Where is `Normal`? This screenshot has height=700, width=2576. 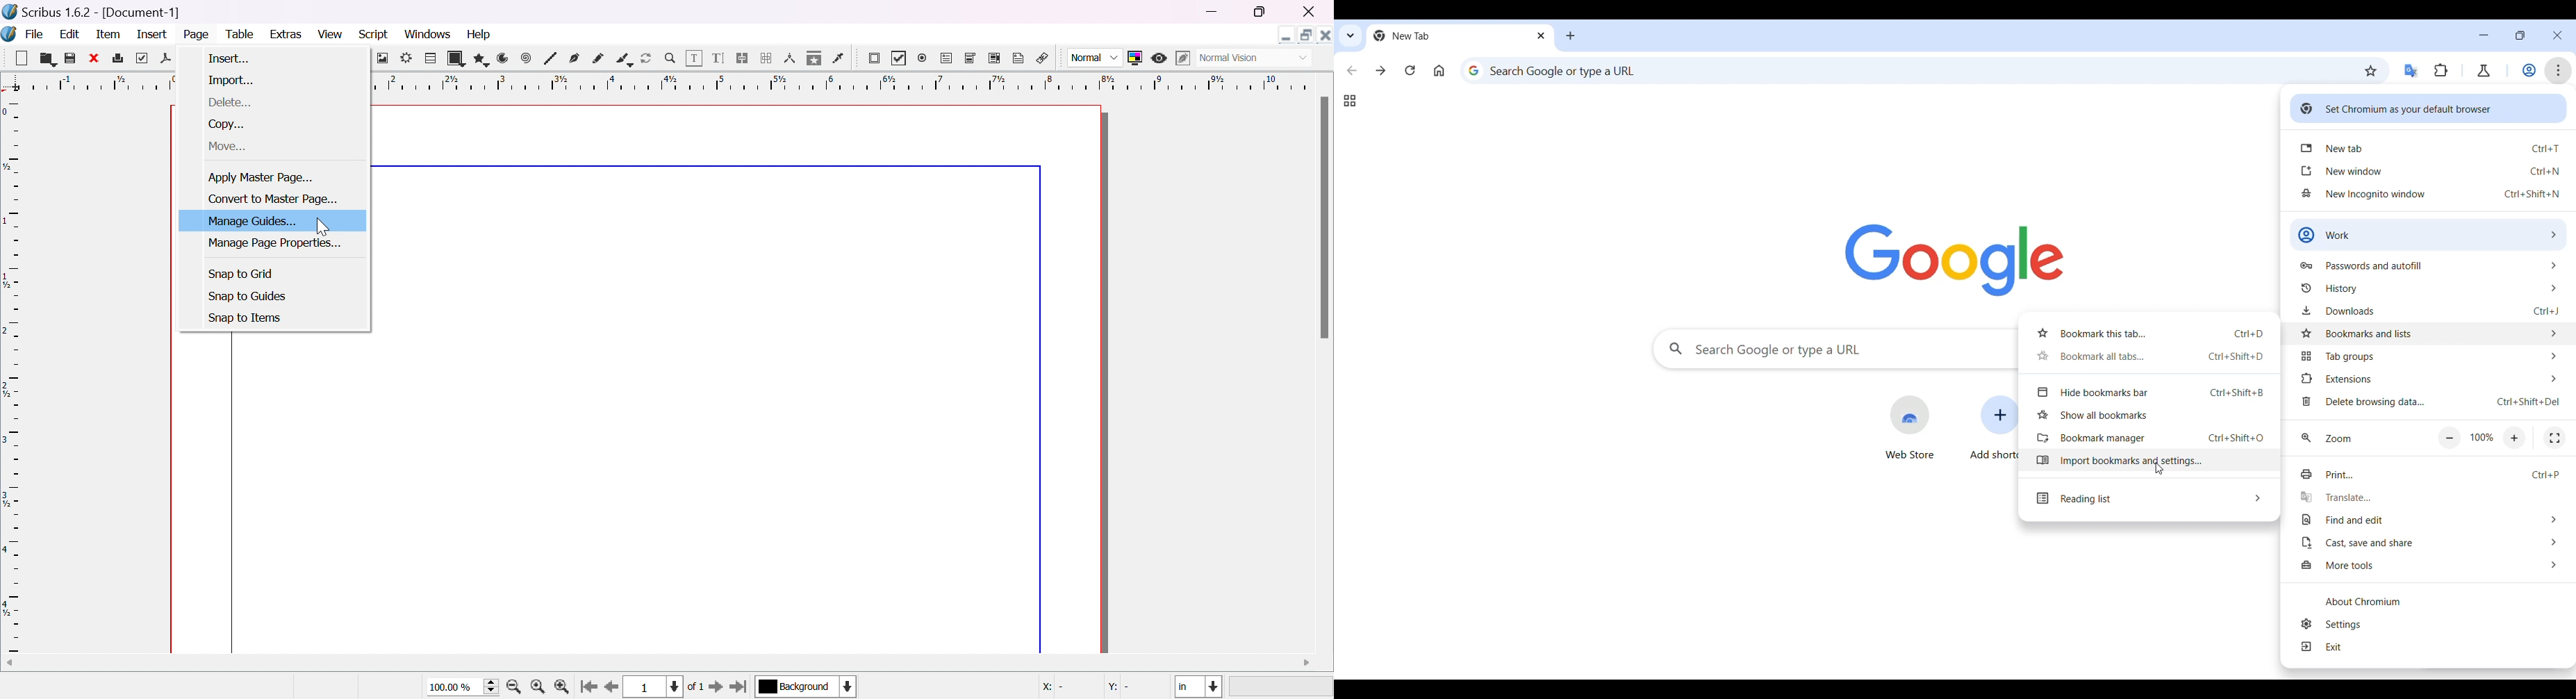
Normal is located at coordinates (1094, 58).